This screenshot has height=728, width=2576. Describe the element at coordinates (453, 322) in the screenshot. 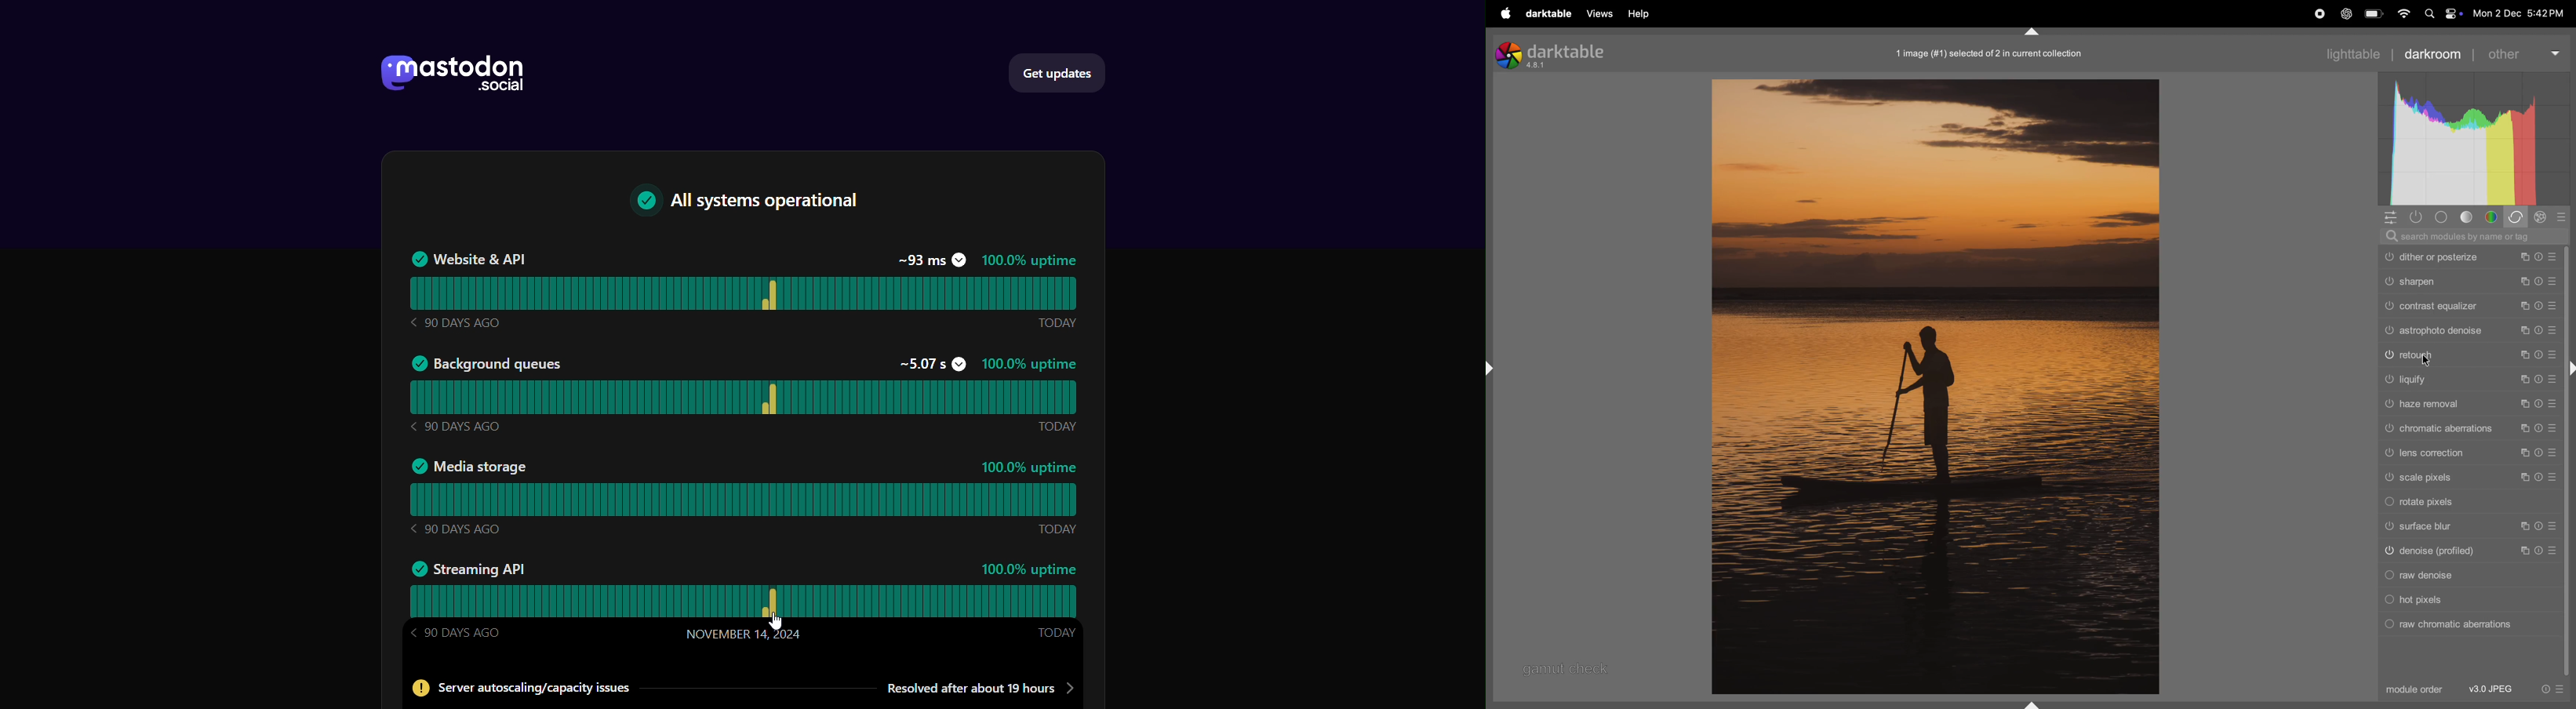

I see `90 Days Ago` at that location.